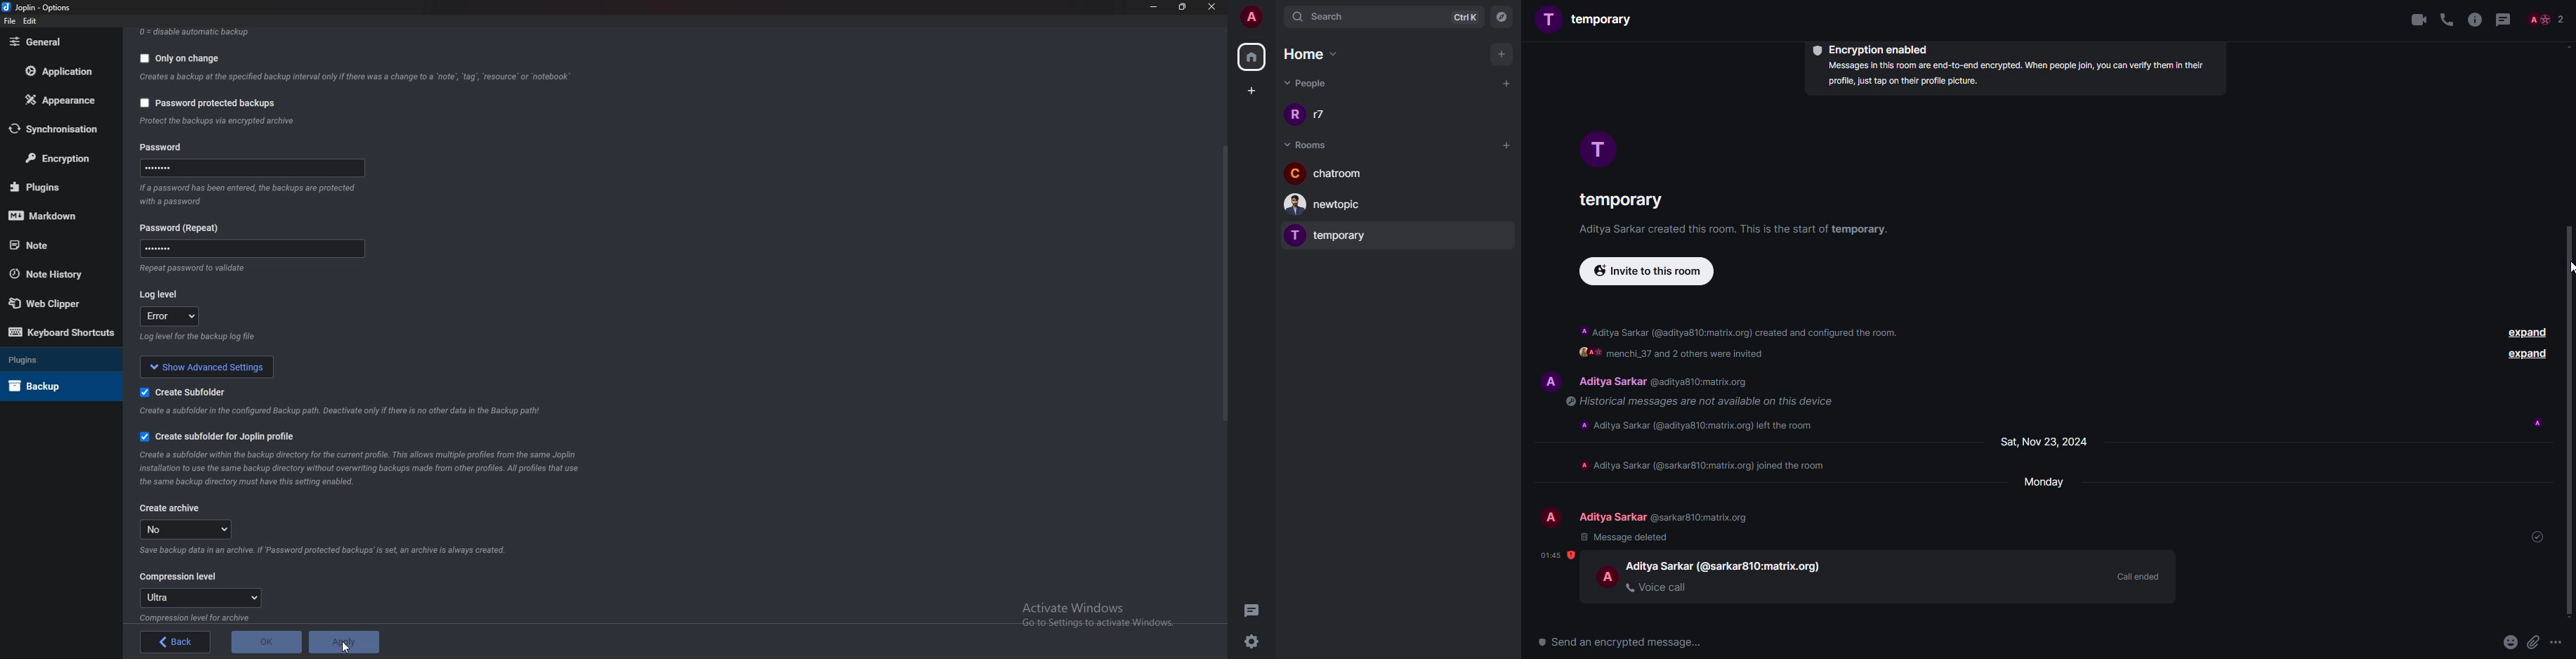 The image size is (2576, 672). I want to click on message deleted, so click(1628, 537).